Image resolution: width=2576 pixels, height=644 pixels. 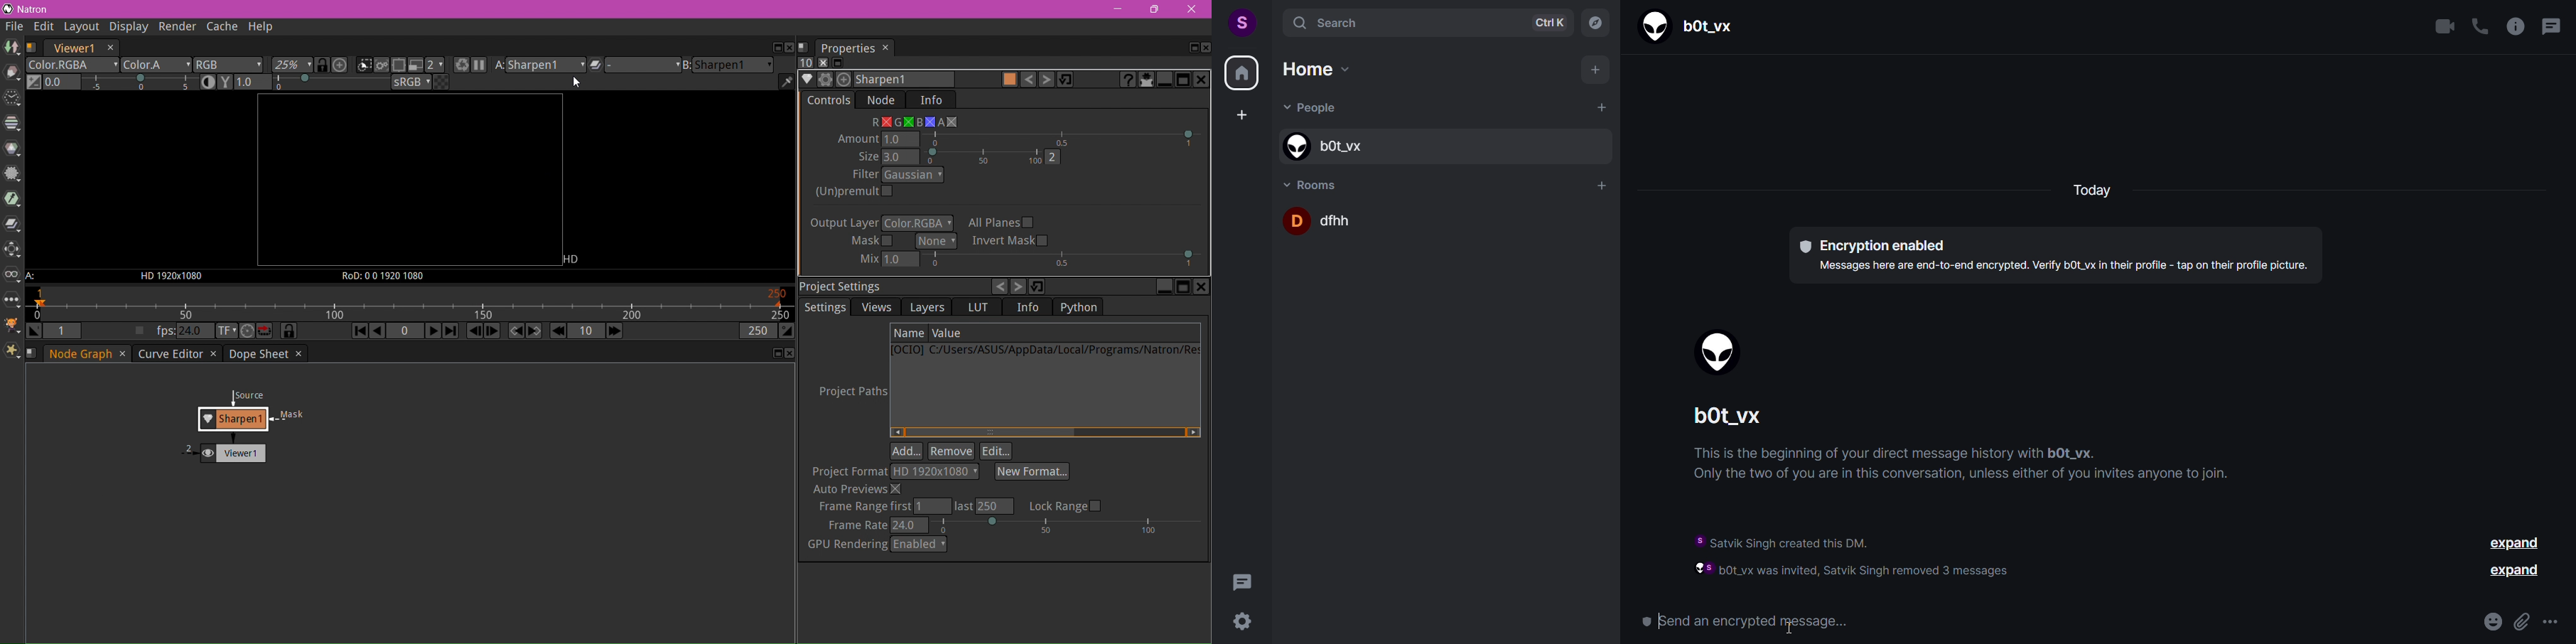 I want to click on information, so click(x=1884, y=553).